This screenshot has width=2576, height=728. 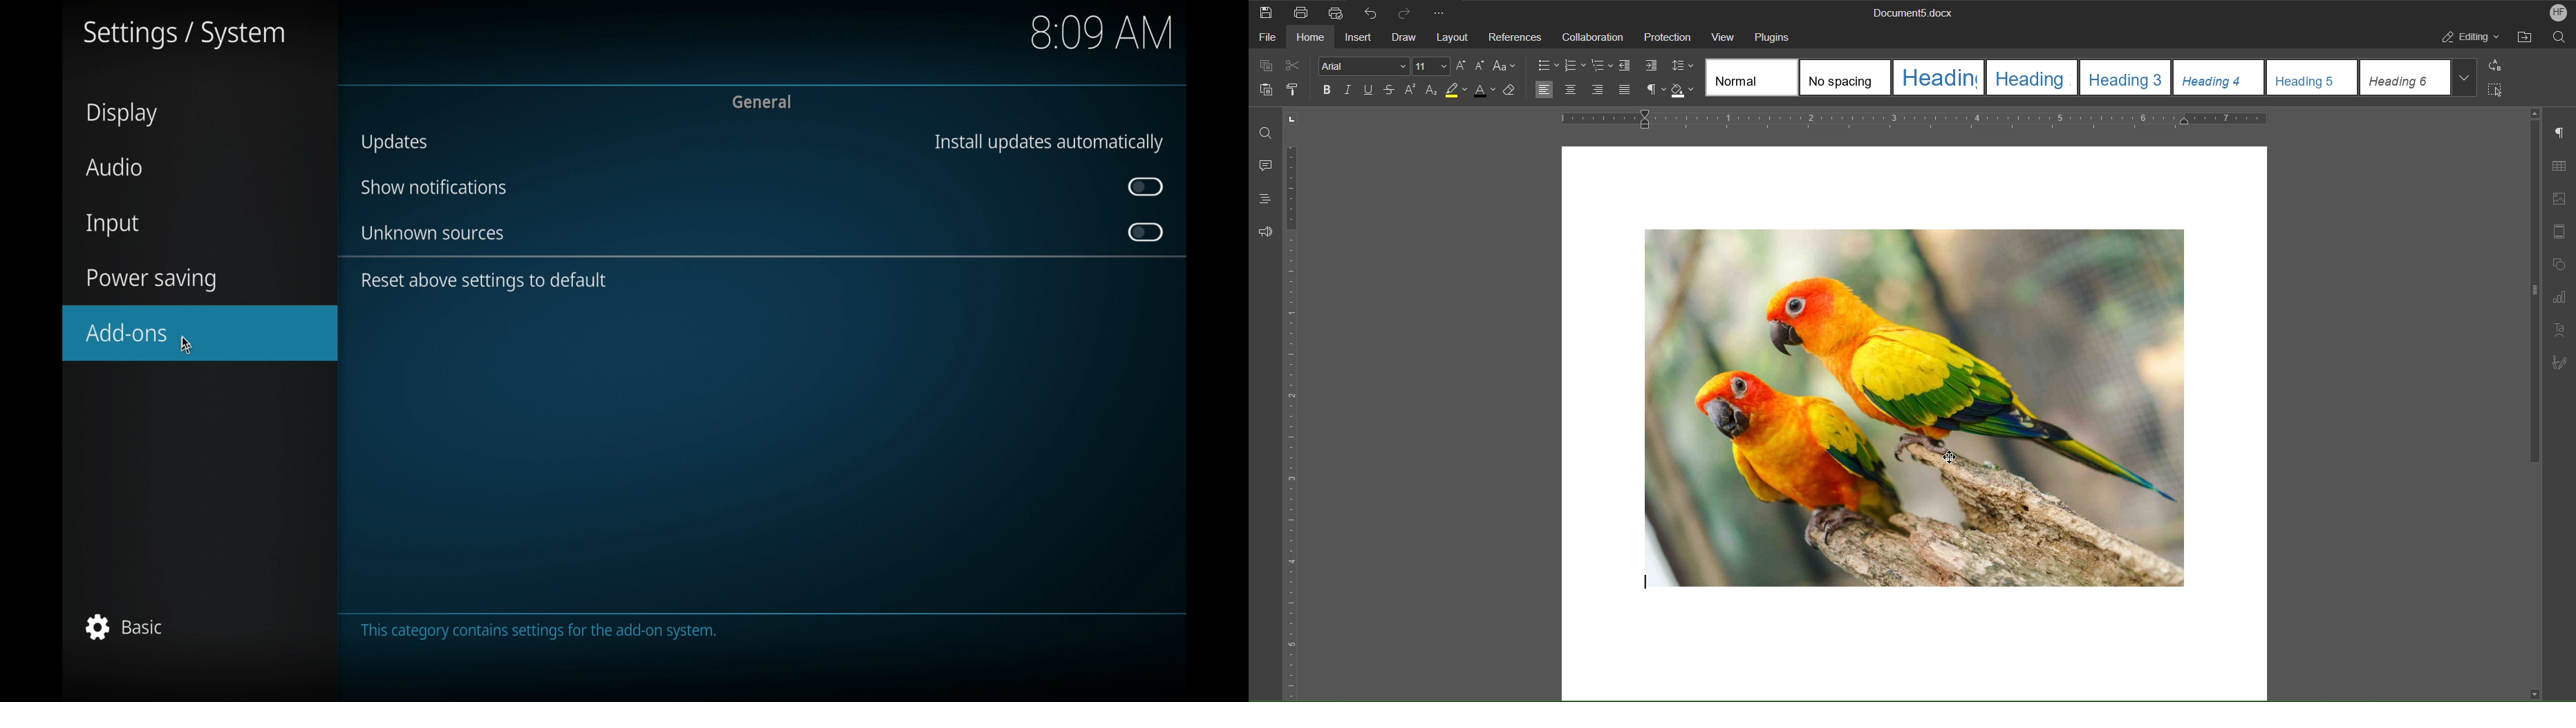 What do you see at coordinates (2559, 300) in the screenshot?
I see `Graph Settings` at bounding box center [2559, 300].